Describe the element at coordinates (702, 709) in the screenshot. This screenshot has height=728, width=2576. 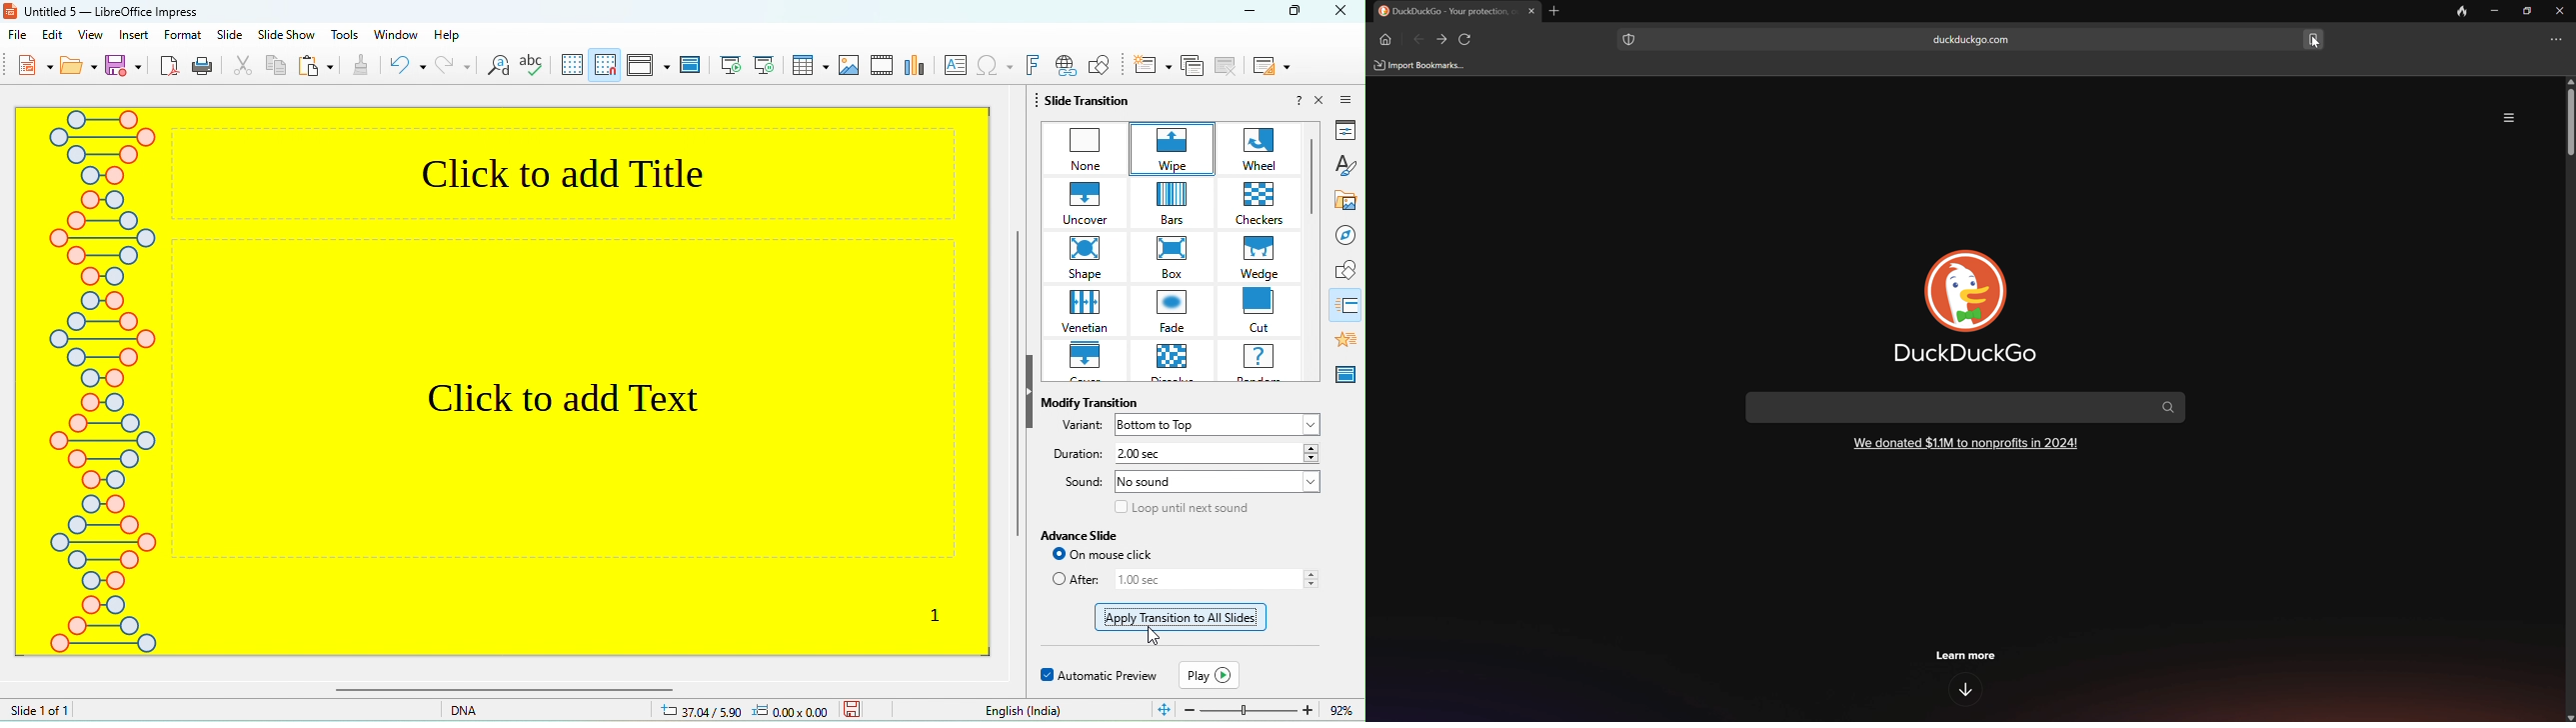
I see `37.04/5.90` at that location.